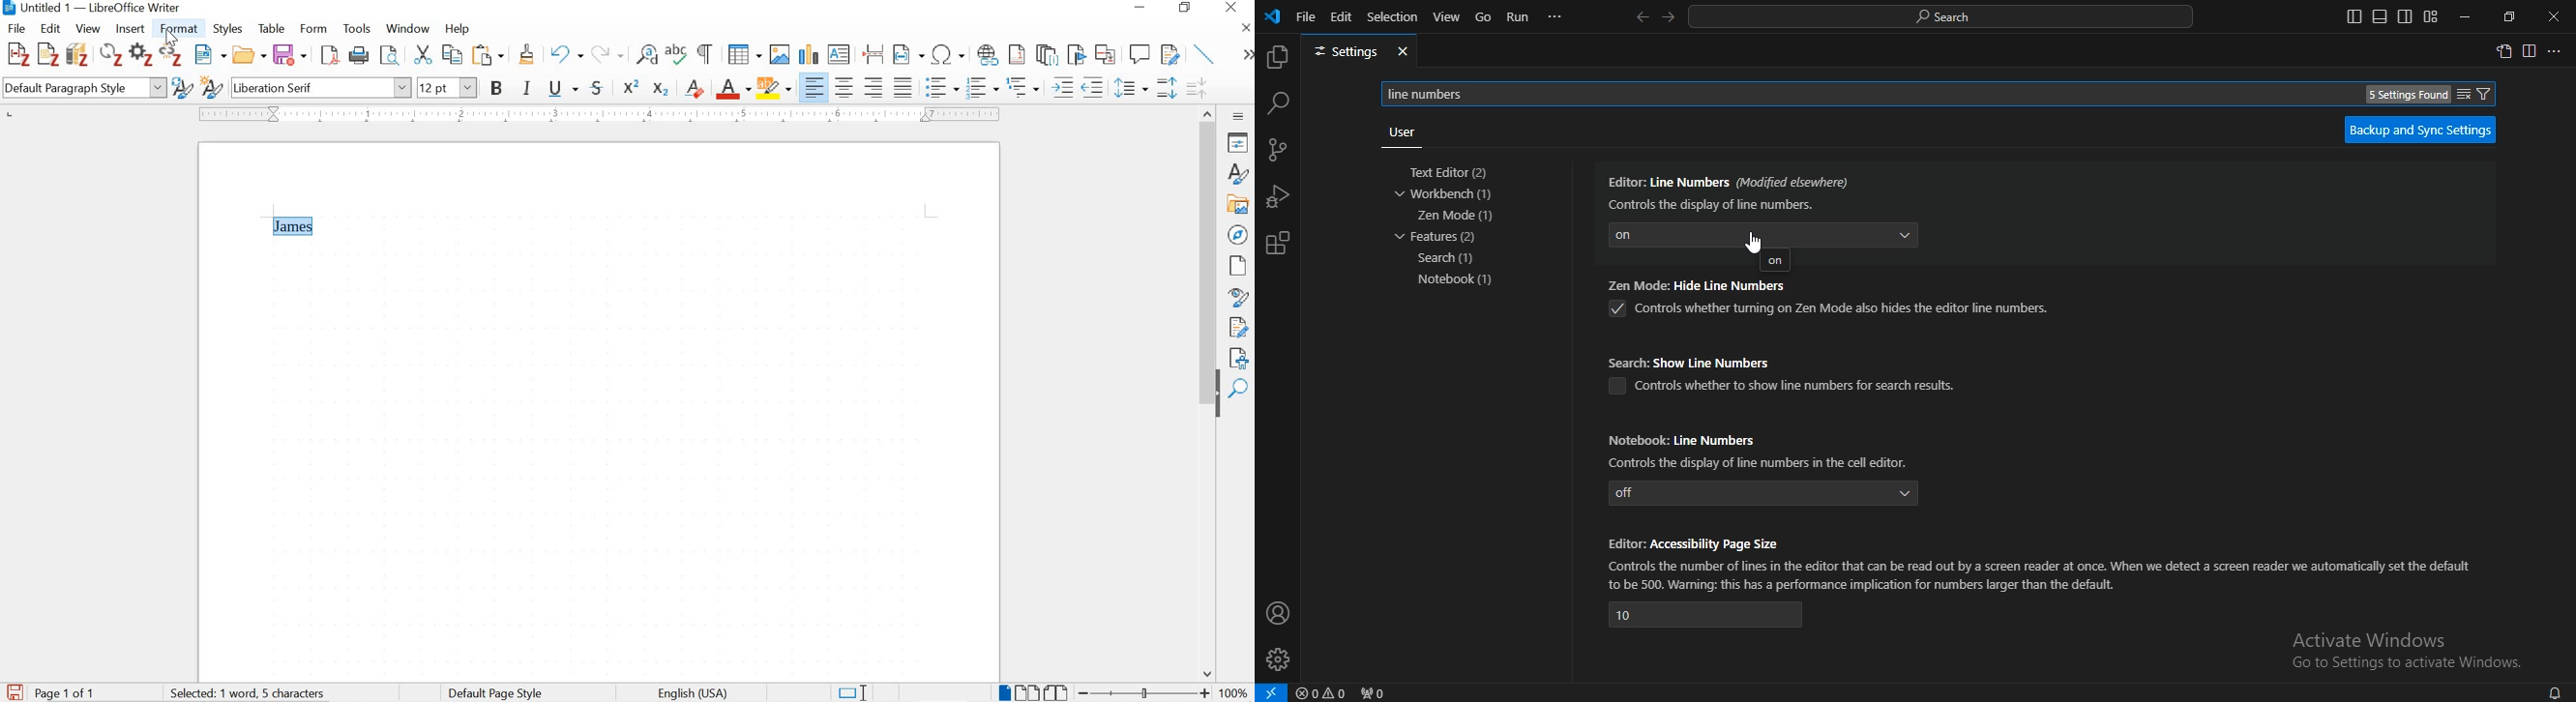 This screenshot has width=2576, height=728. I want to click on move down, so click(1209, 674).